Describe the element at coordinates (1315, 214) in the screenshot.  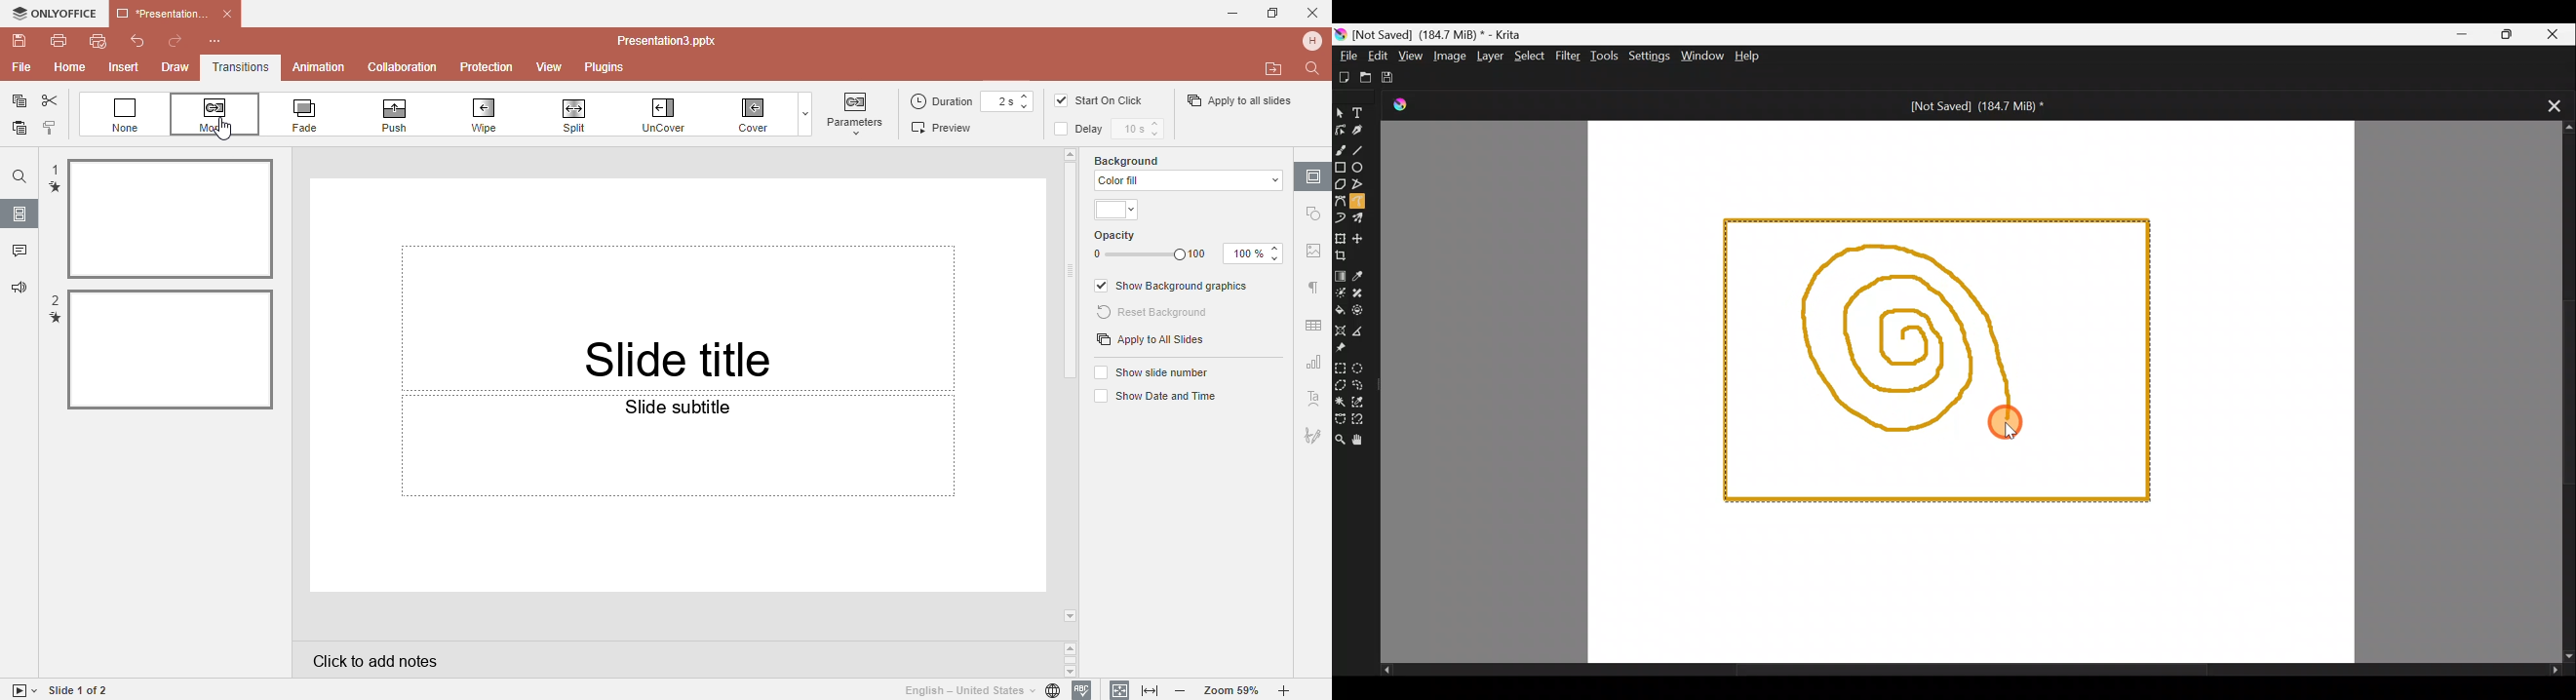
I see `Shape settings` at that location.